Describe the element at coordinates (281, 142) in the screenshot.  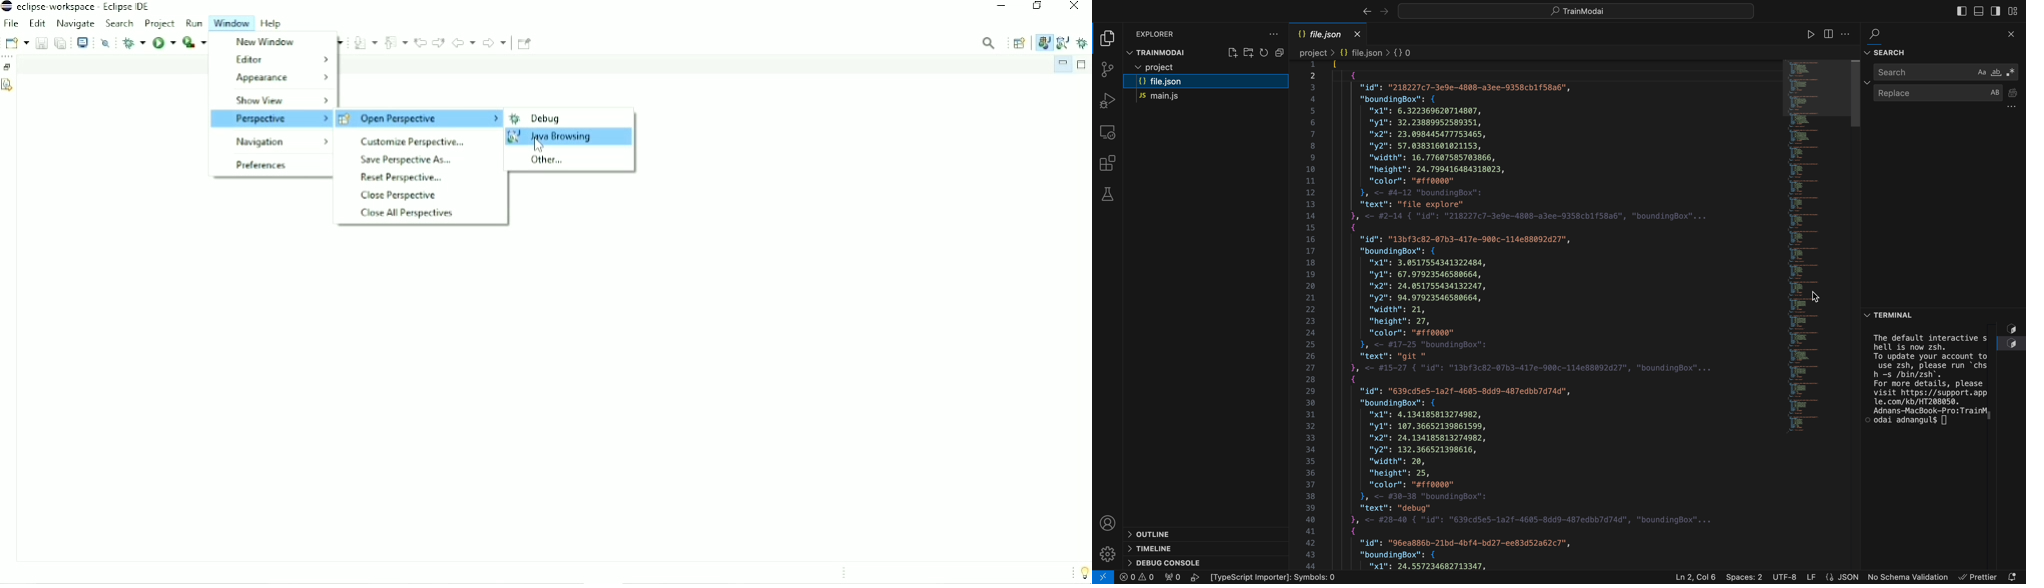
I see `Navigation` at that location.